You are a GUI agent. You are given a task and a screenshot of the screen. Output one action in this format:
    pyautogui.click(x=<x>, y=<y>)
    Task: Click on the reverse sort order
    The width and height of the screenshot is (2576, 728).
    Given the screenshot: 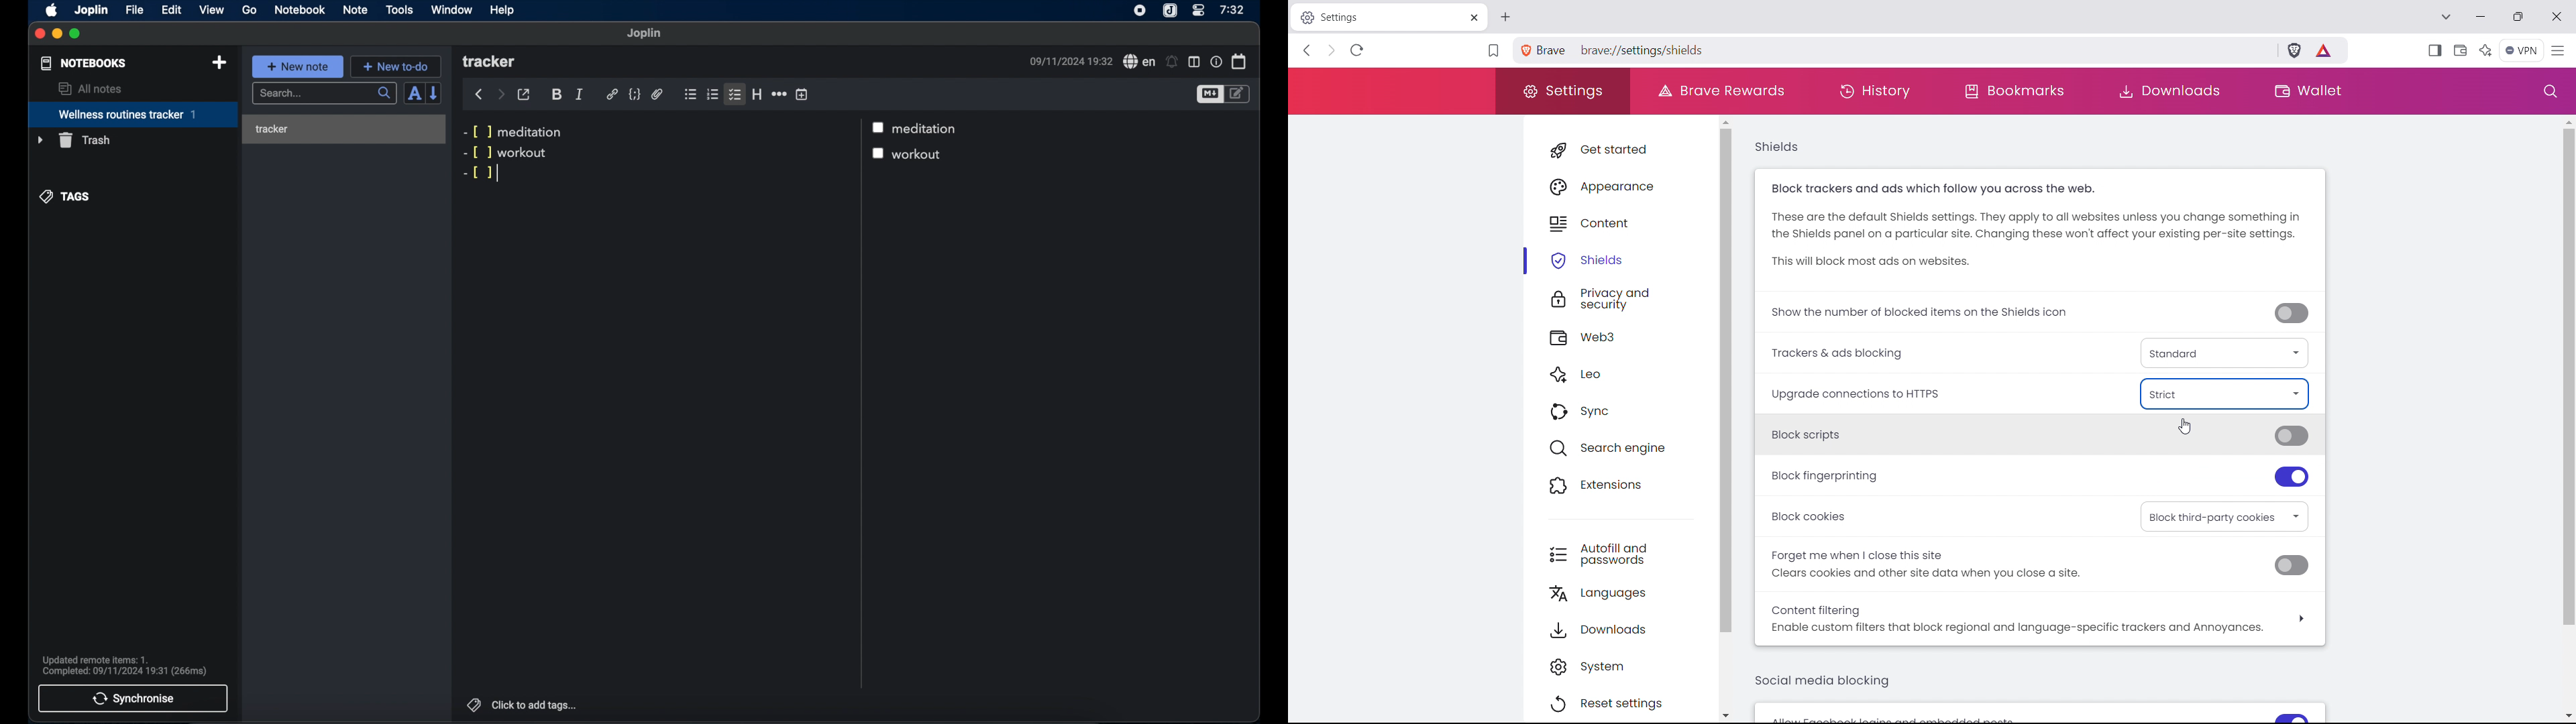 What is the action you would take?
    pyautogui.click(x=435, y=93)
    